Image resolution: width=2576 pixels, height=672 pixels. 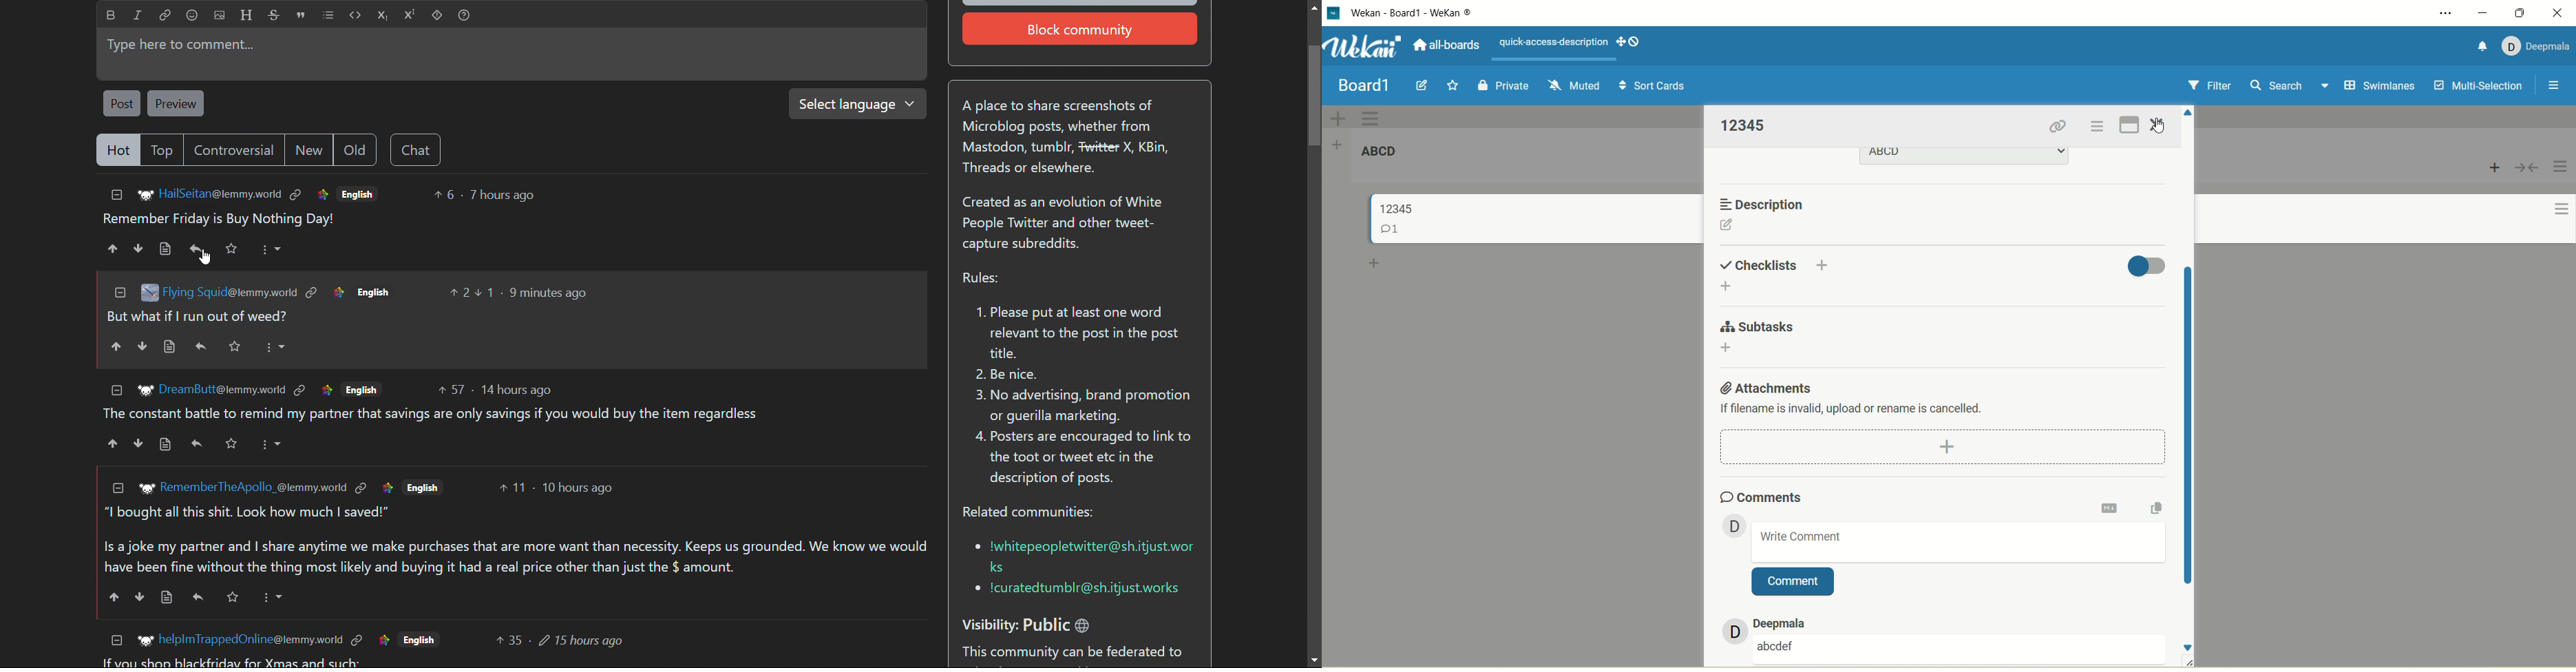 What do you see at coordinates (1435, 13) in the screenshot?
I see `title` at bounding box center [1435, 13].